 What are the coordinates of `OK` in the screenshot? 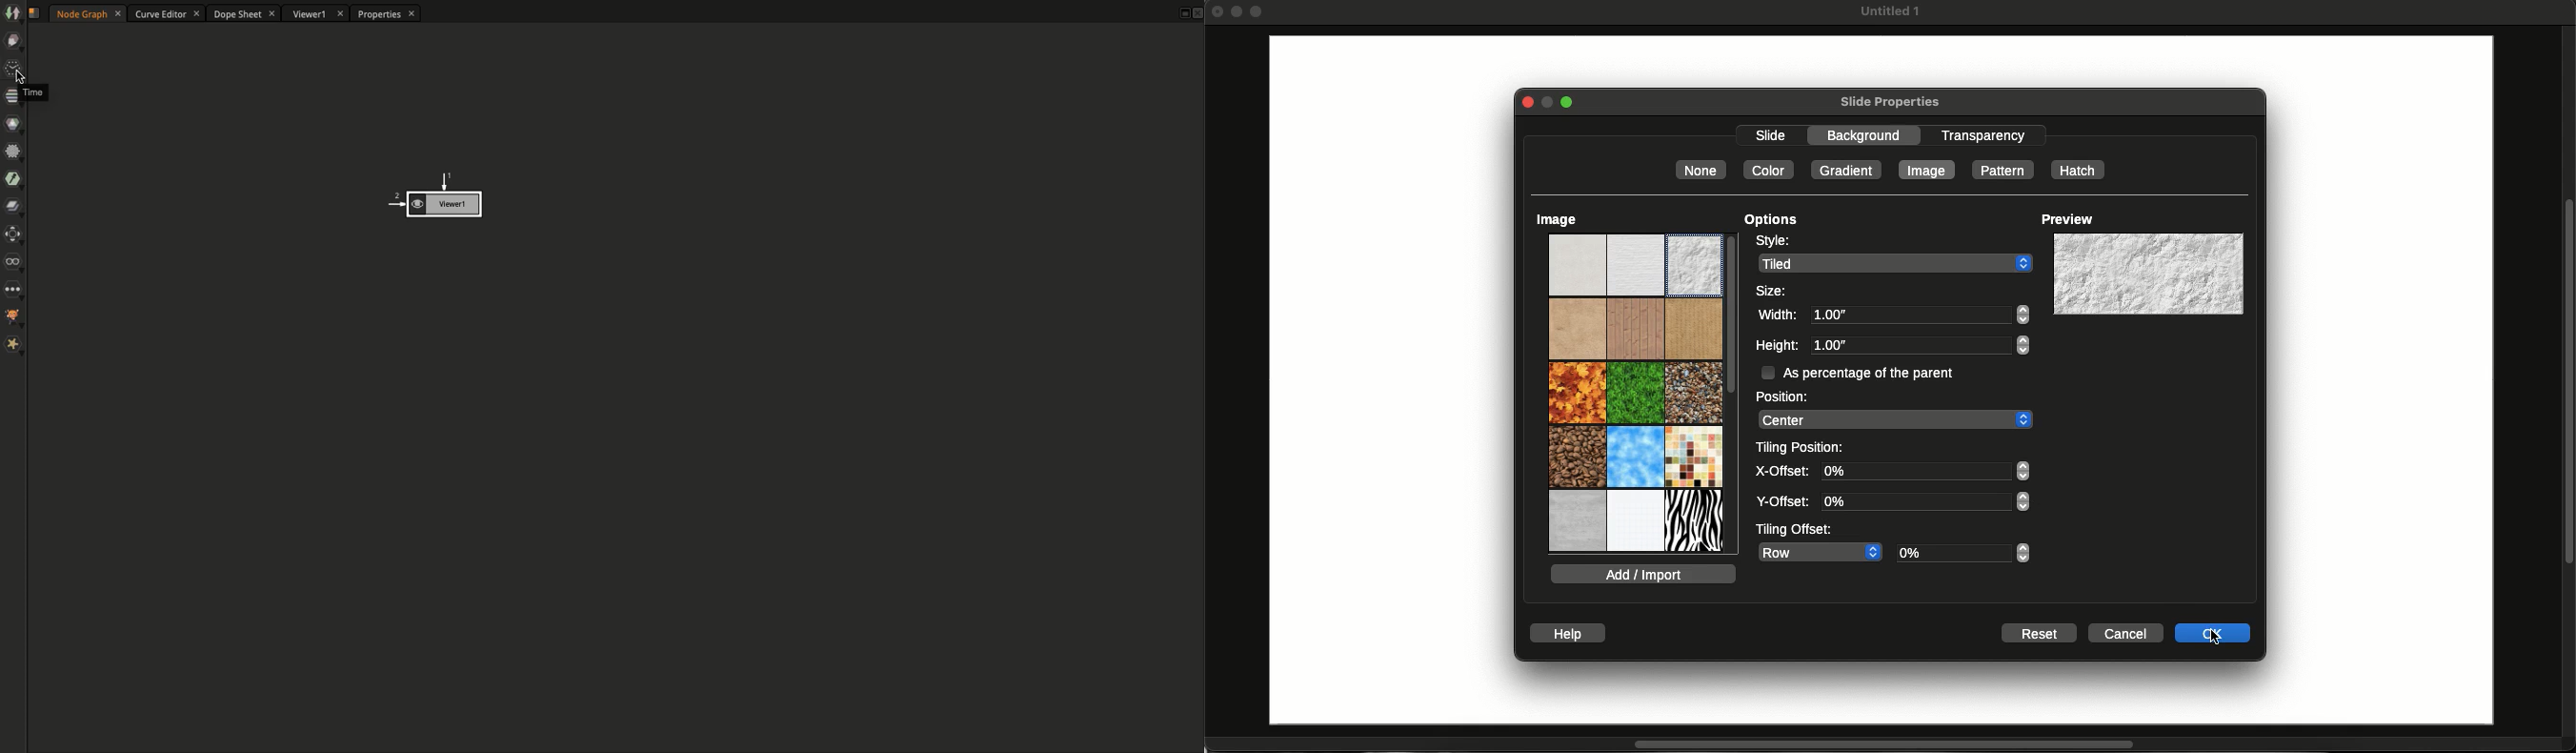 It's located at (2214, 632).